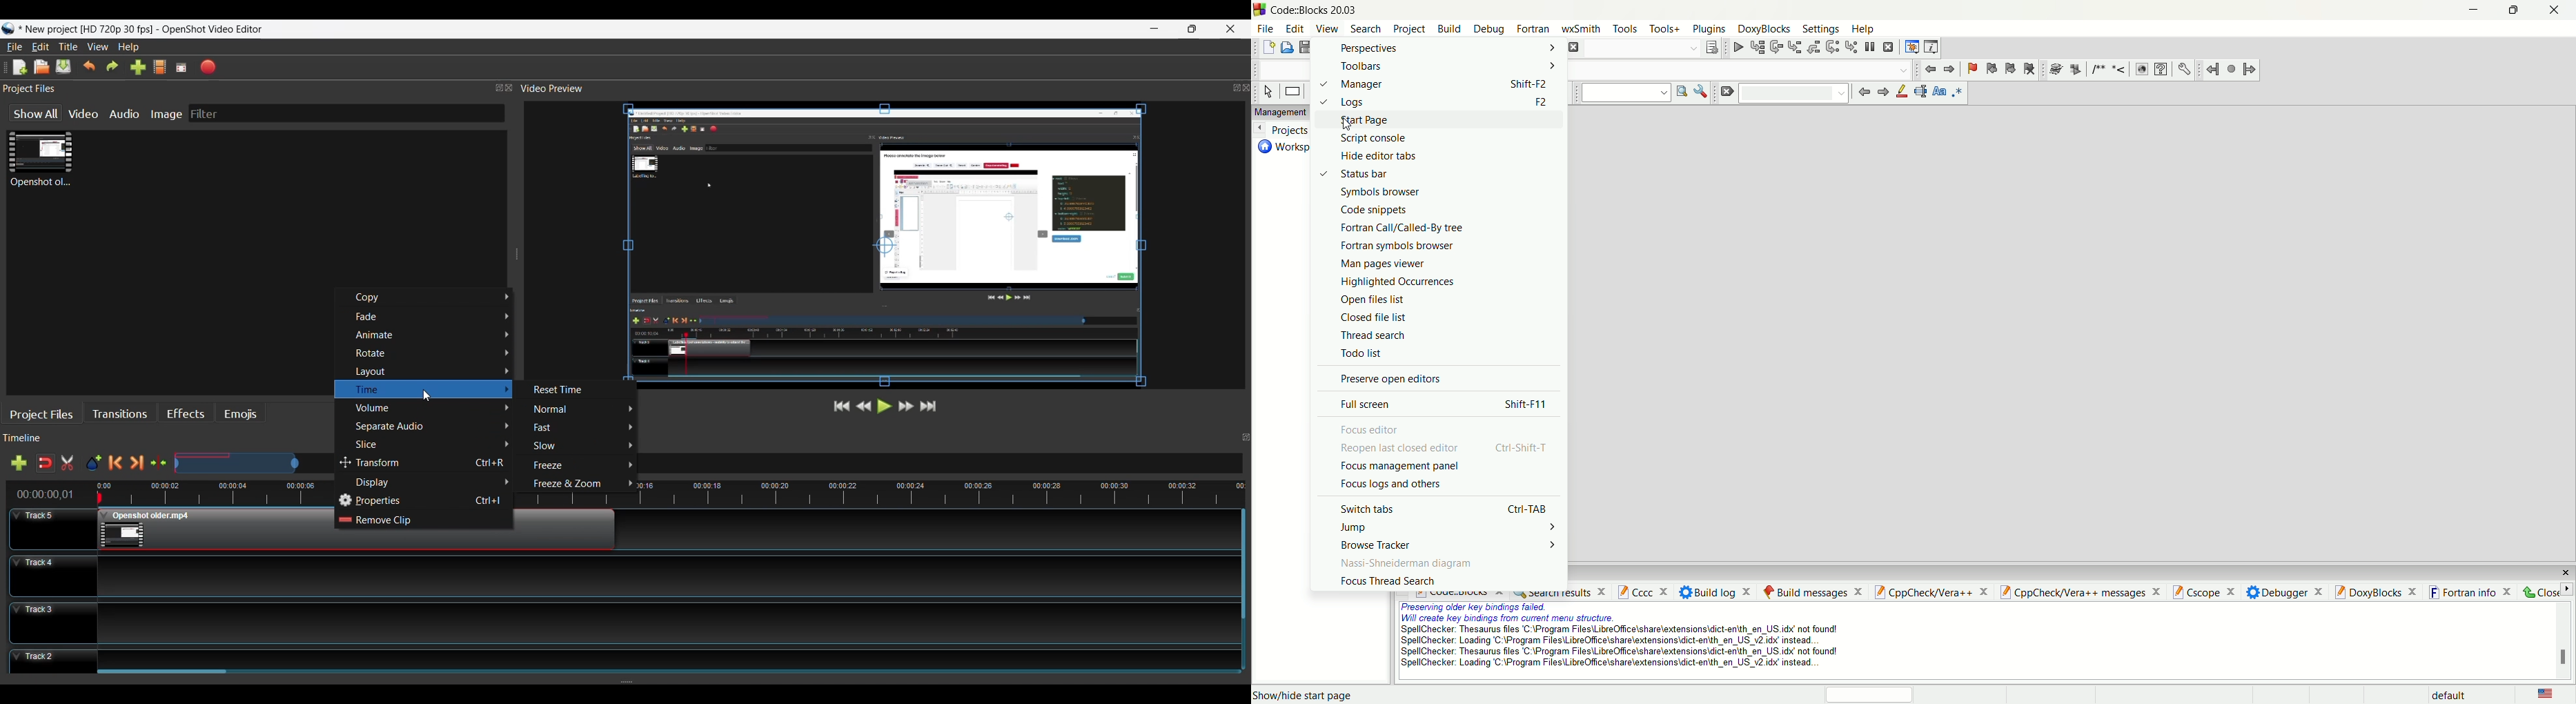 The width and height of the screenshot is (2576, 728). What do you see at coordinates (69, 464) in the screenshot?
I see `Razor` at bounding box center [69, 464].